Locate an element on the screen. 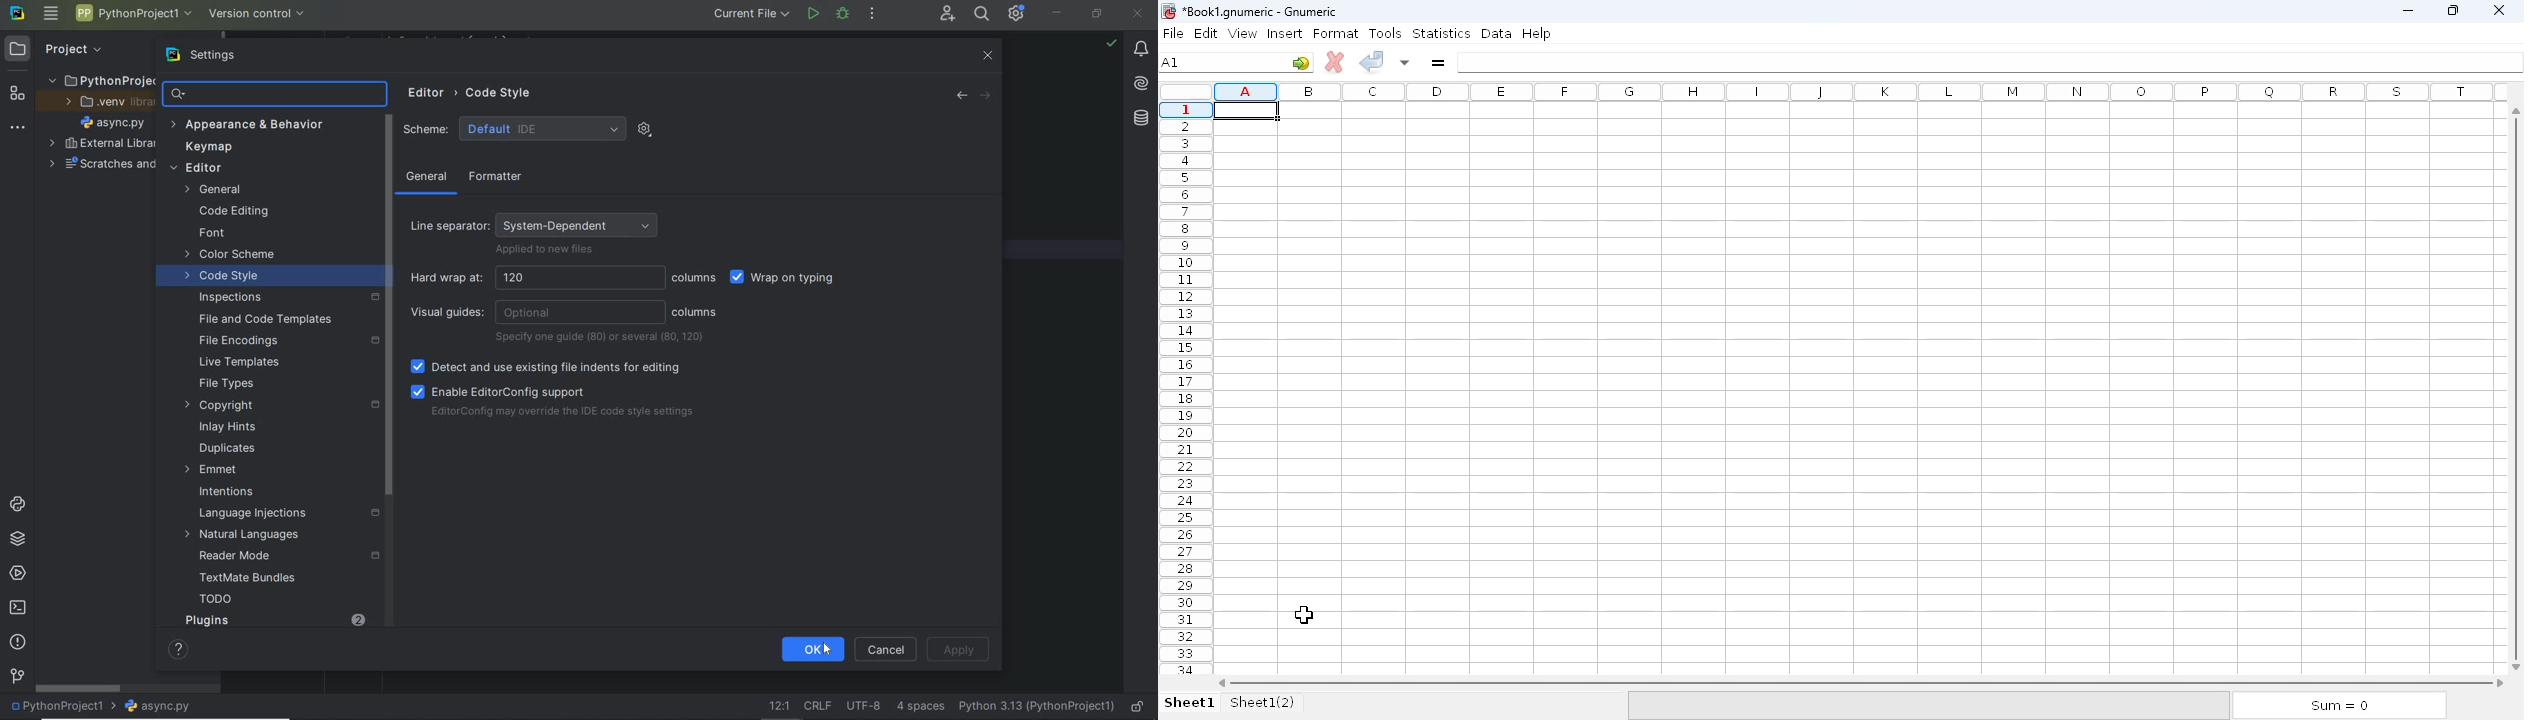 The image size is (2548, 728). *Book1.gnumeric - Gnumeric is located at coordinates (1263, 11).